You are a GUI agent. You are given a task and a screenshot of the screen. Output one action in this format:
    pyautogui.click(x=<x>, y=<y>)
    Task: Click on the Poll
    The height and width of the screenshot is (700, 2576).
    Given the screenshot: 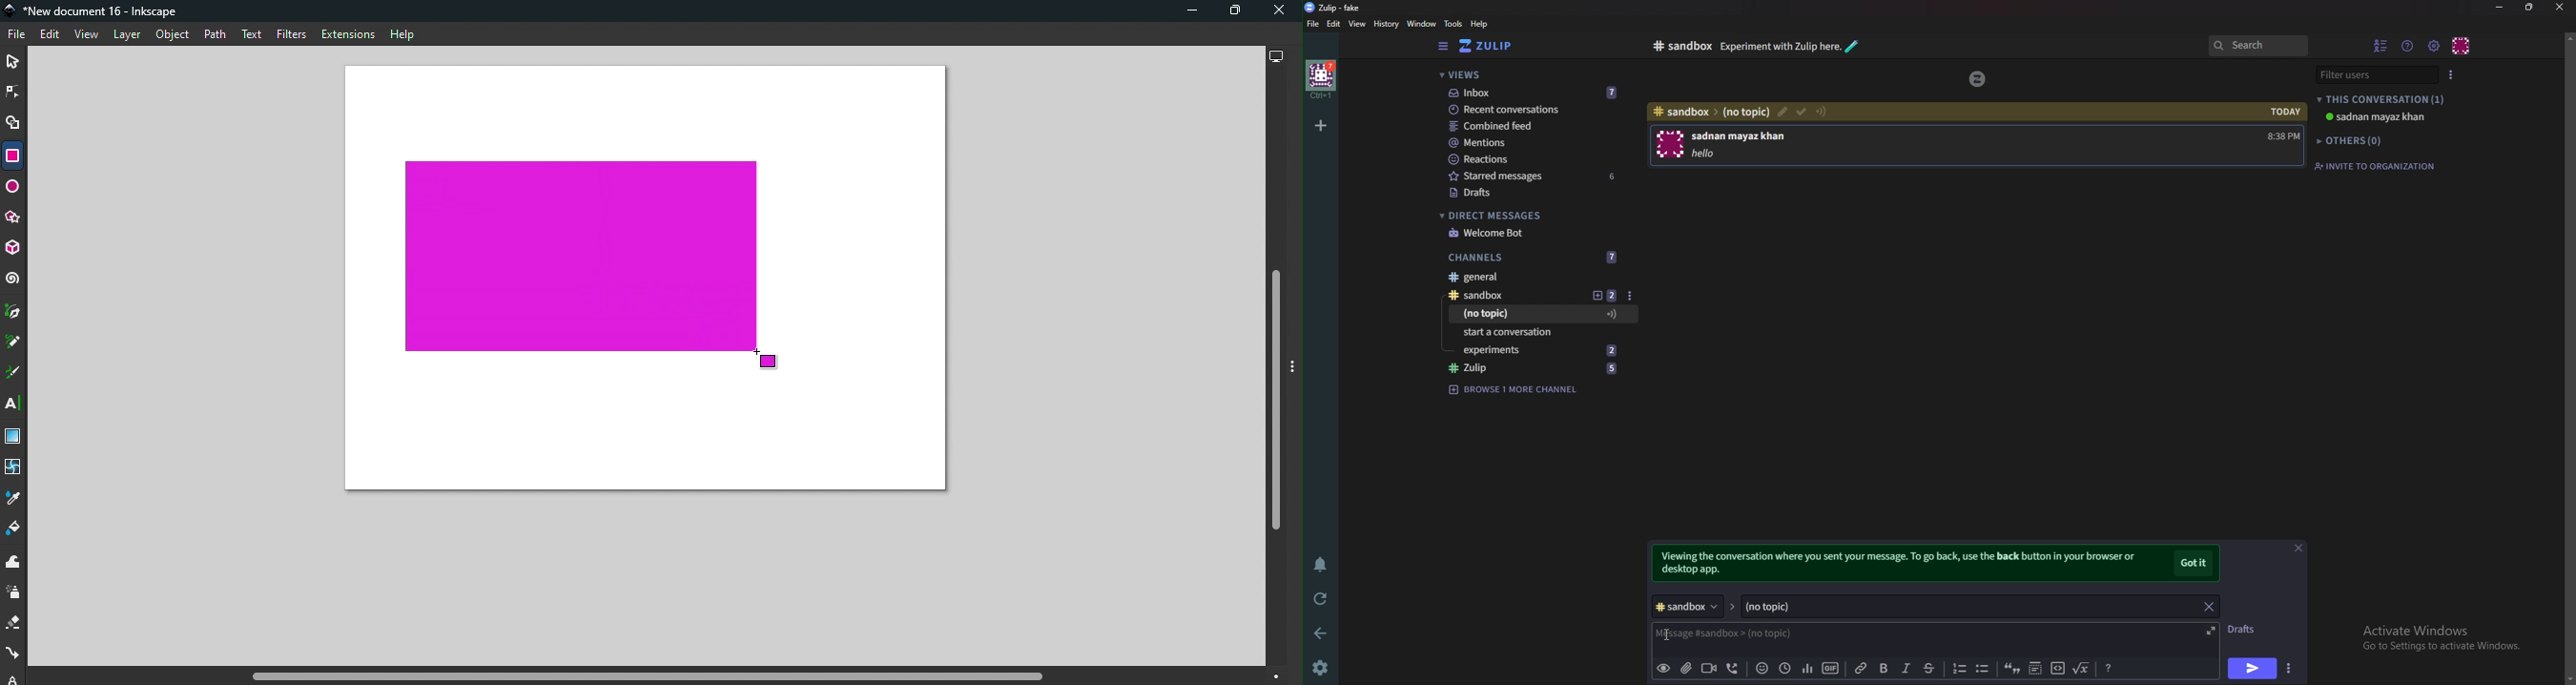 What is the action you would take?
    pyautogui.click(x=1806, y=669)
    